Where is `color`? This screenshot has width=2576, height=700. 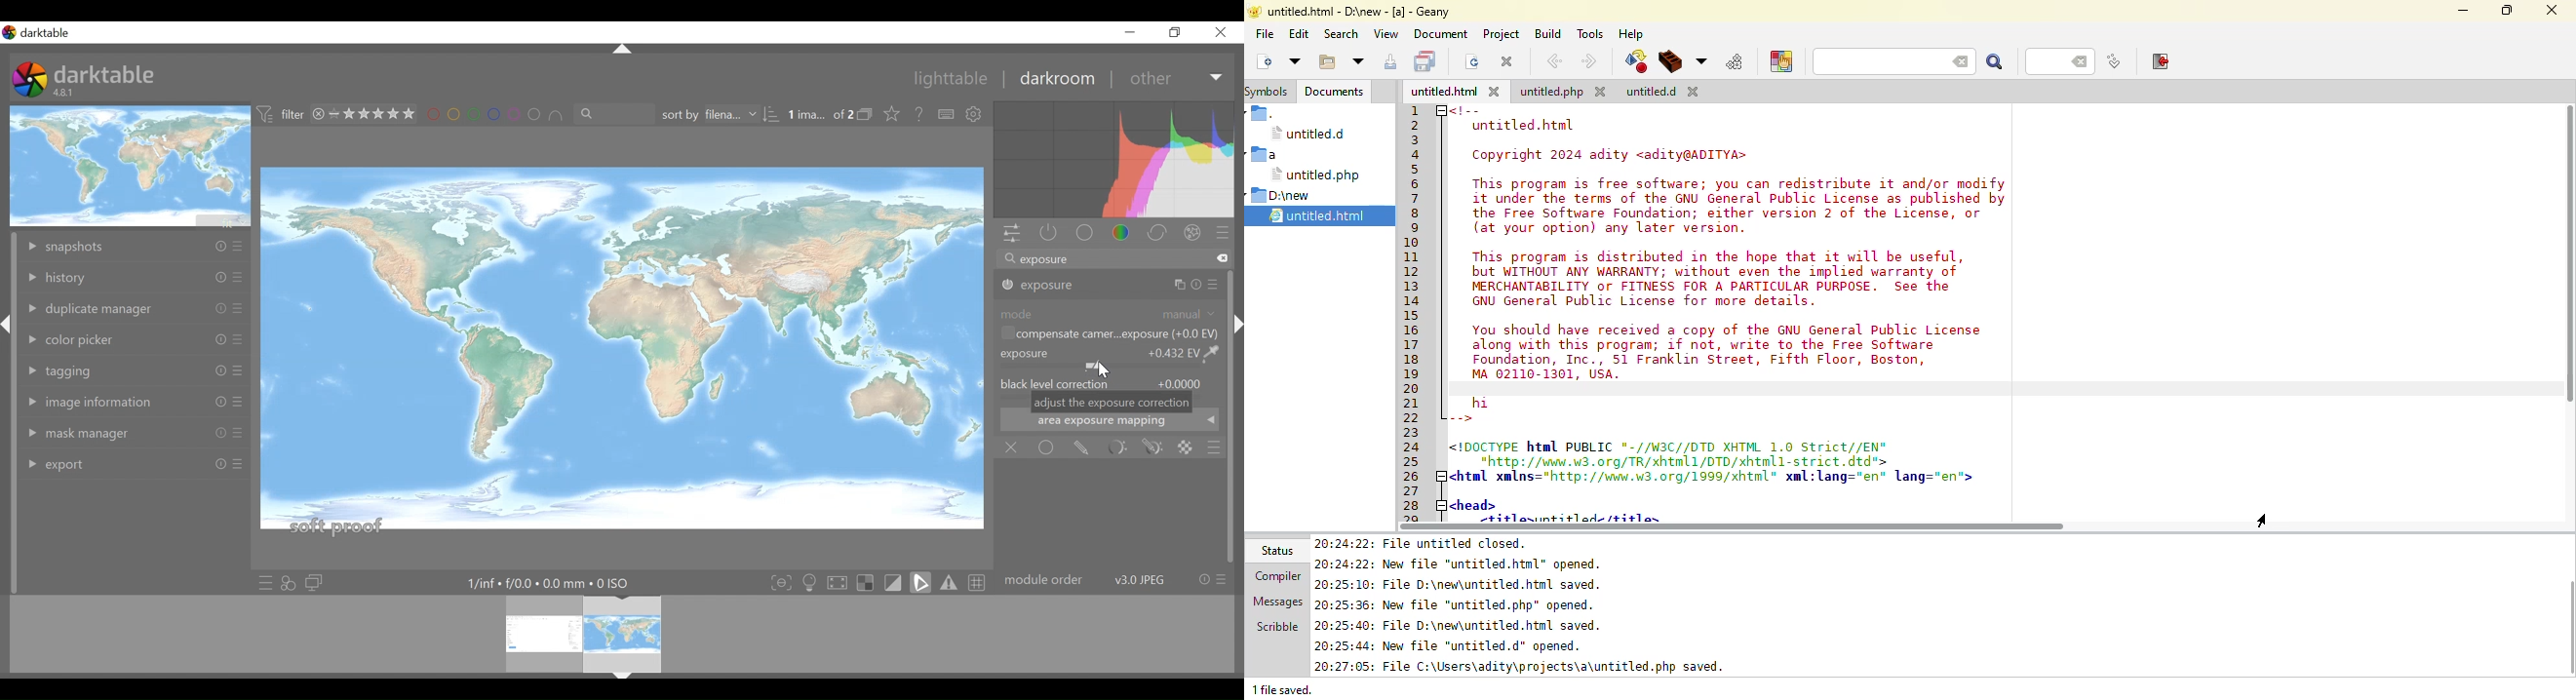
color is located at coordinates (1125, 234).